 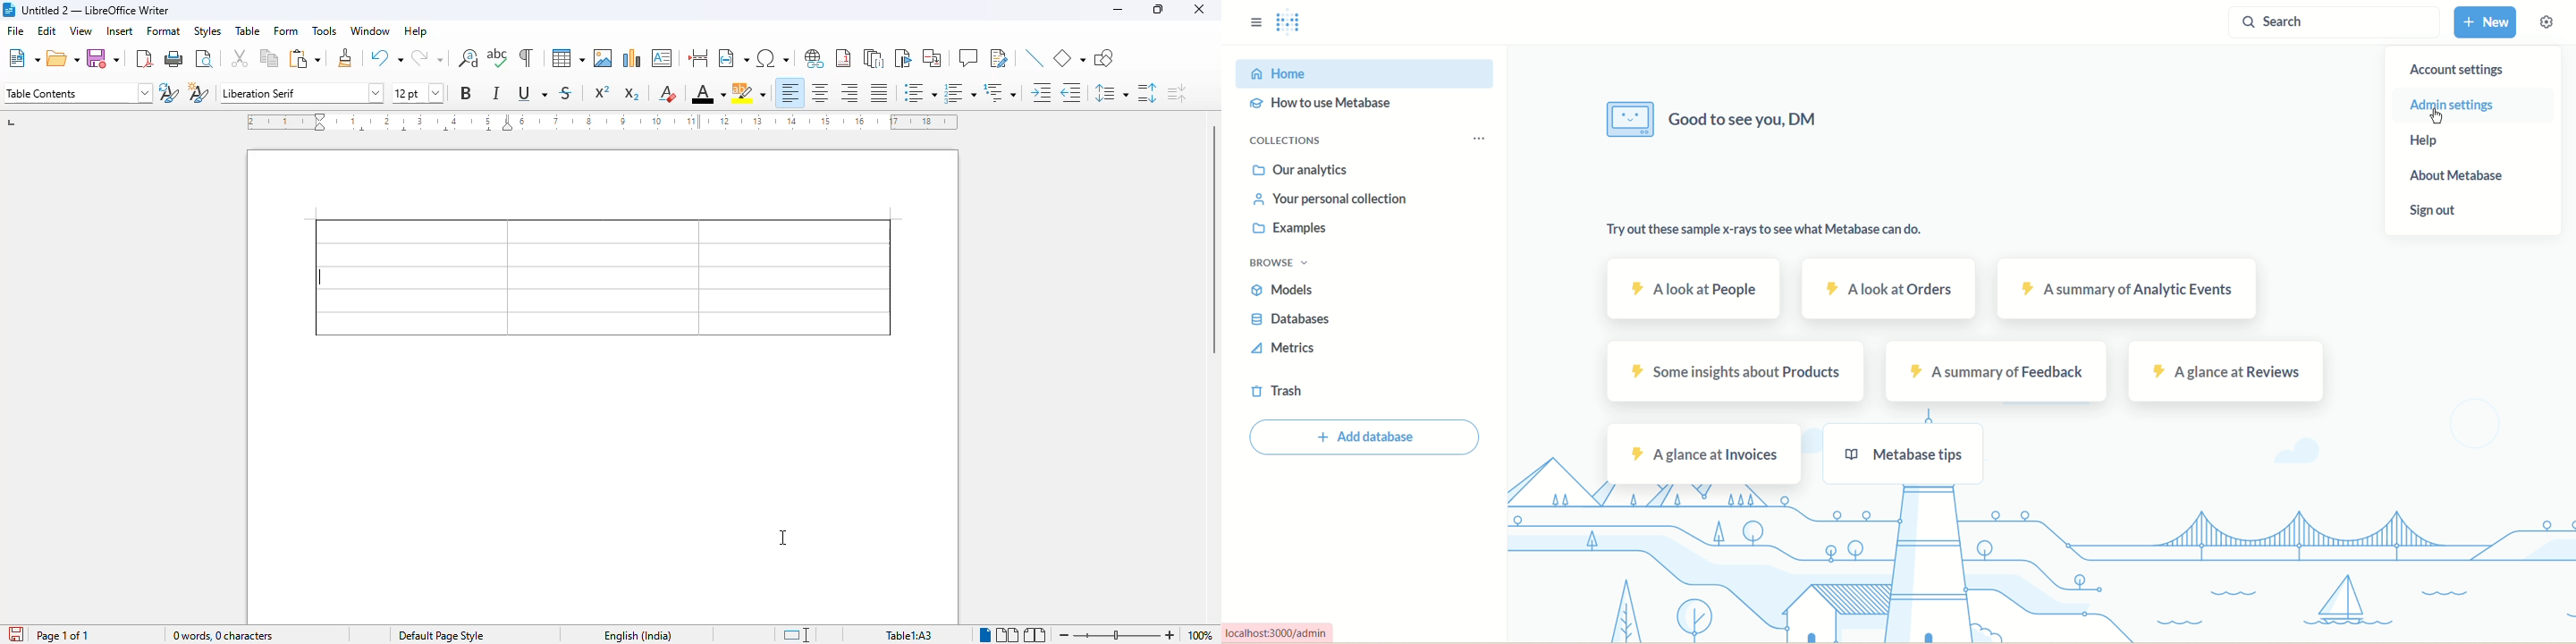 What do you see at coordinates (819, 92) in the screenshot?
I see `align center` at bounding box center [819, 92].